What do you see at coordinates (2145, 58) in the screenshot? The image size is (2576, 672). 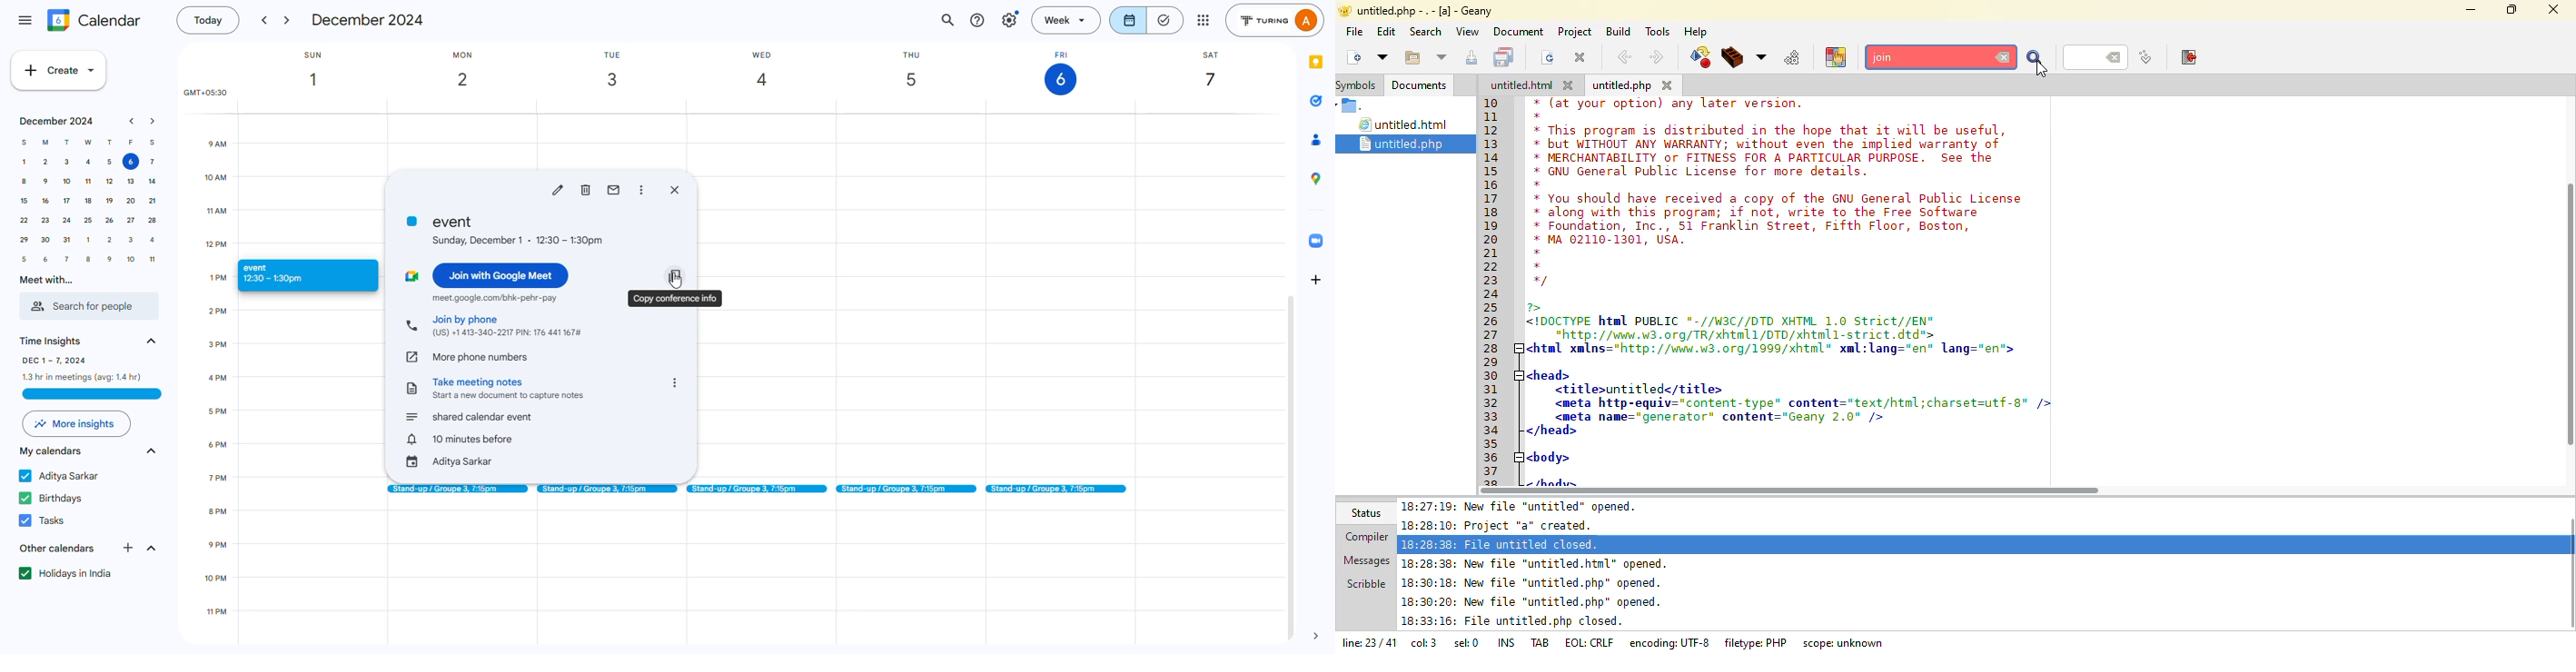 I see `jump to line` at bounding box center [2145, 58].